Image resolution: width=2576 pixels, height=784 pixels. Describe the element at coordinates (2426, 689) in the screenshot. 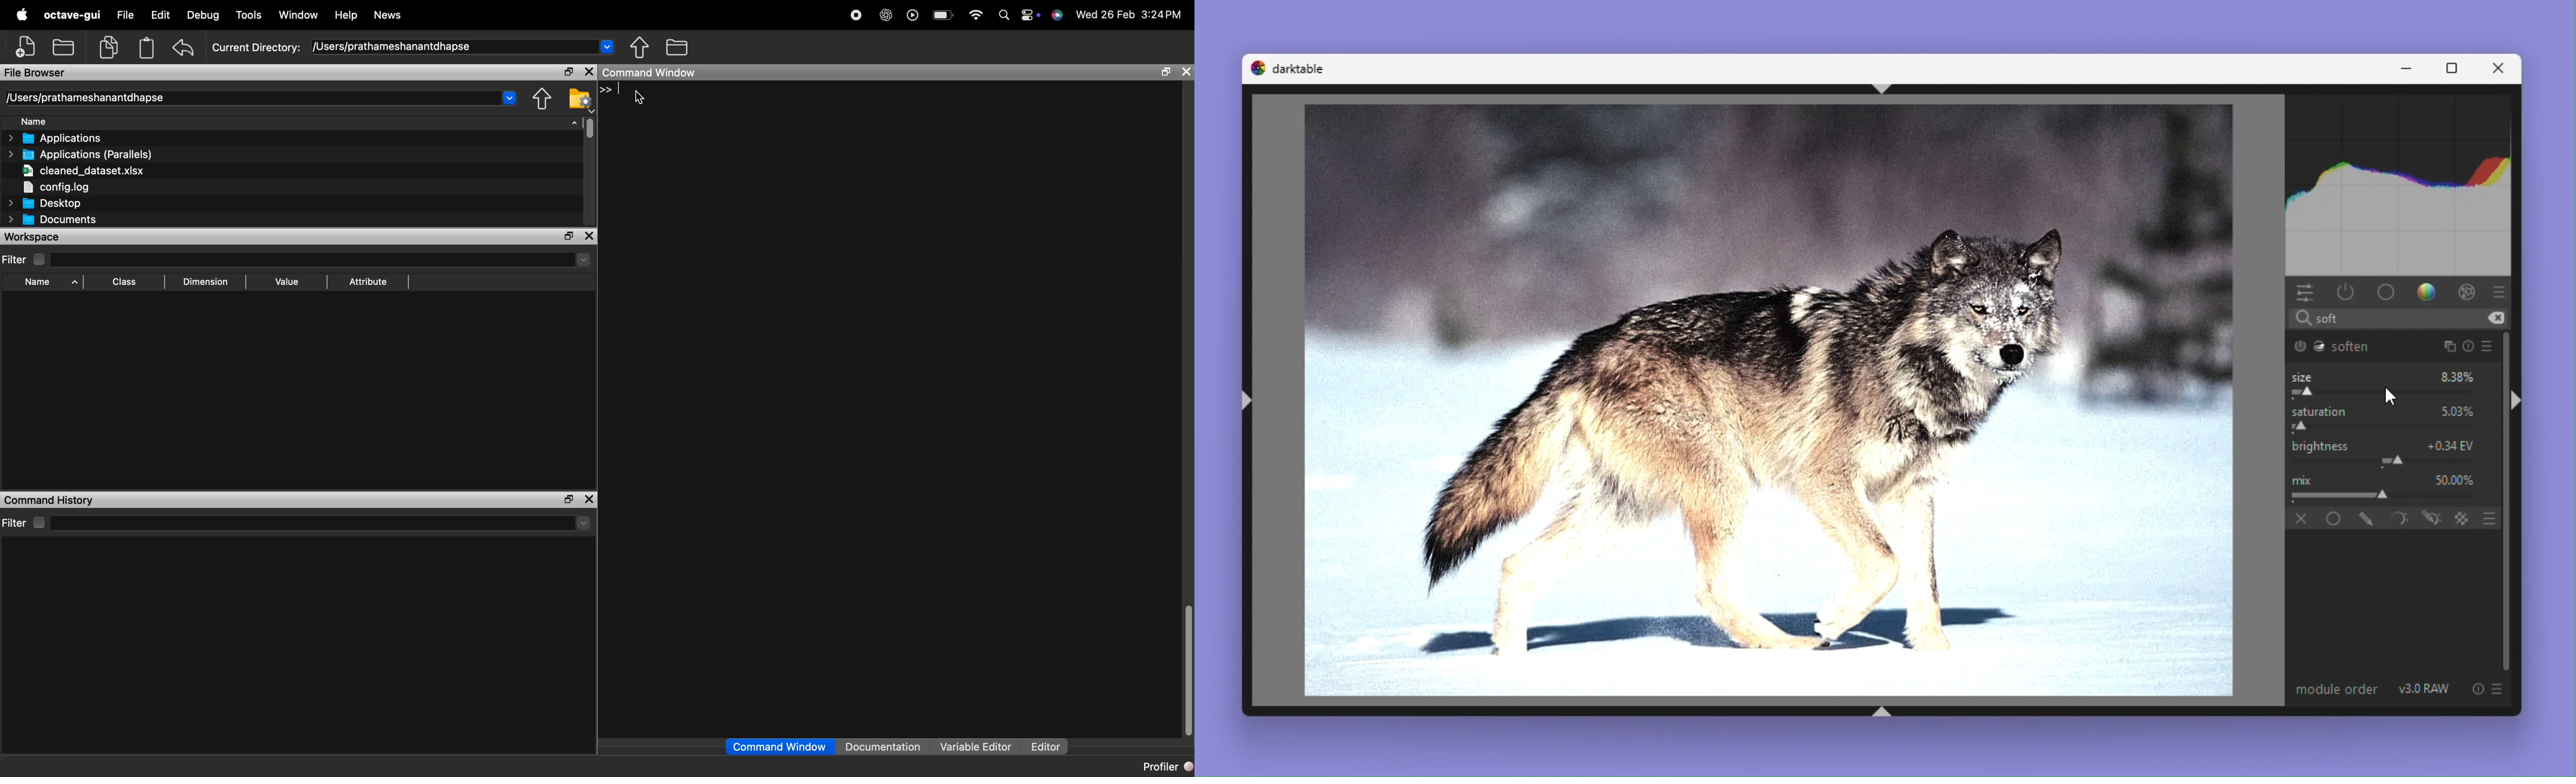

I see `v 3.0 RAW` at that location.